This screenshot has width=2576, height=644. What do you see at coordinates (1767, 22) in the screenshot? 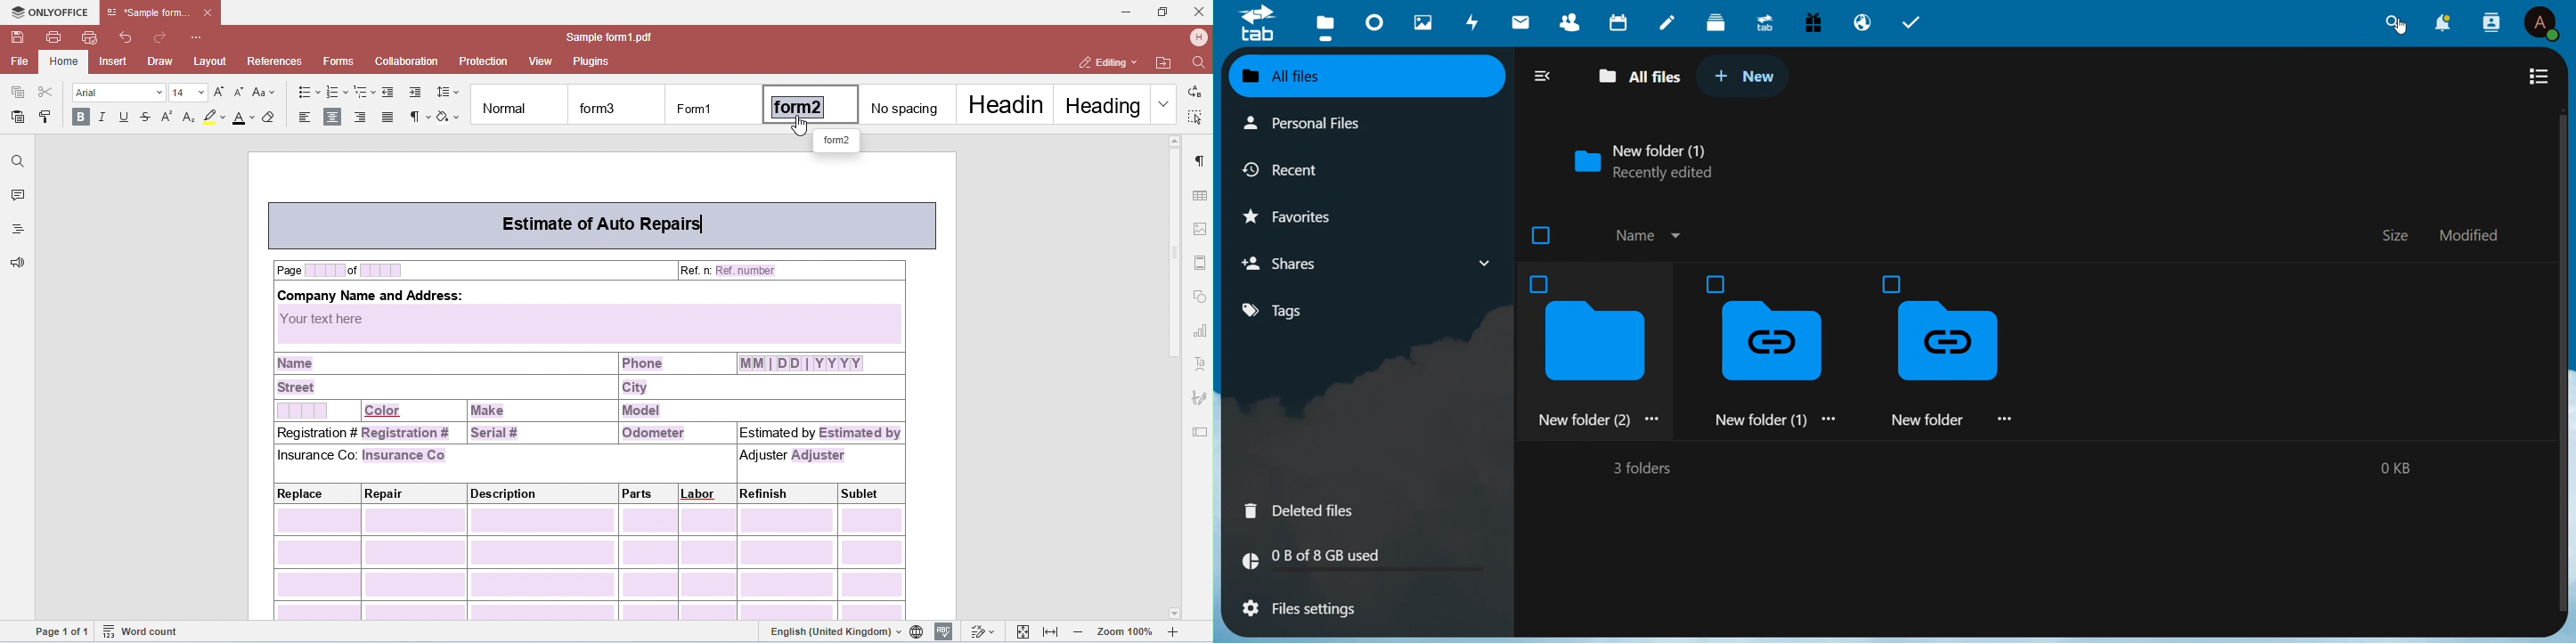
I see `upgrade` at bounding box center [1767, 22].